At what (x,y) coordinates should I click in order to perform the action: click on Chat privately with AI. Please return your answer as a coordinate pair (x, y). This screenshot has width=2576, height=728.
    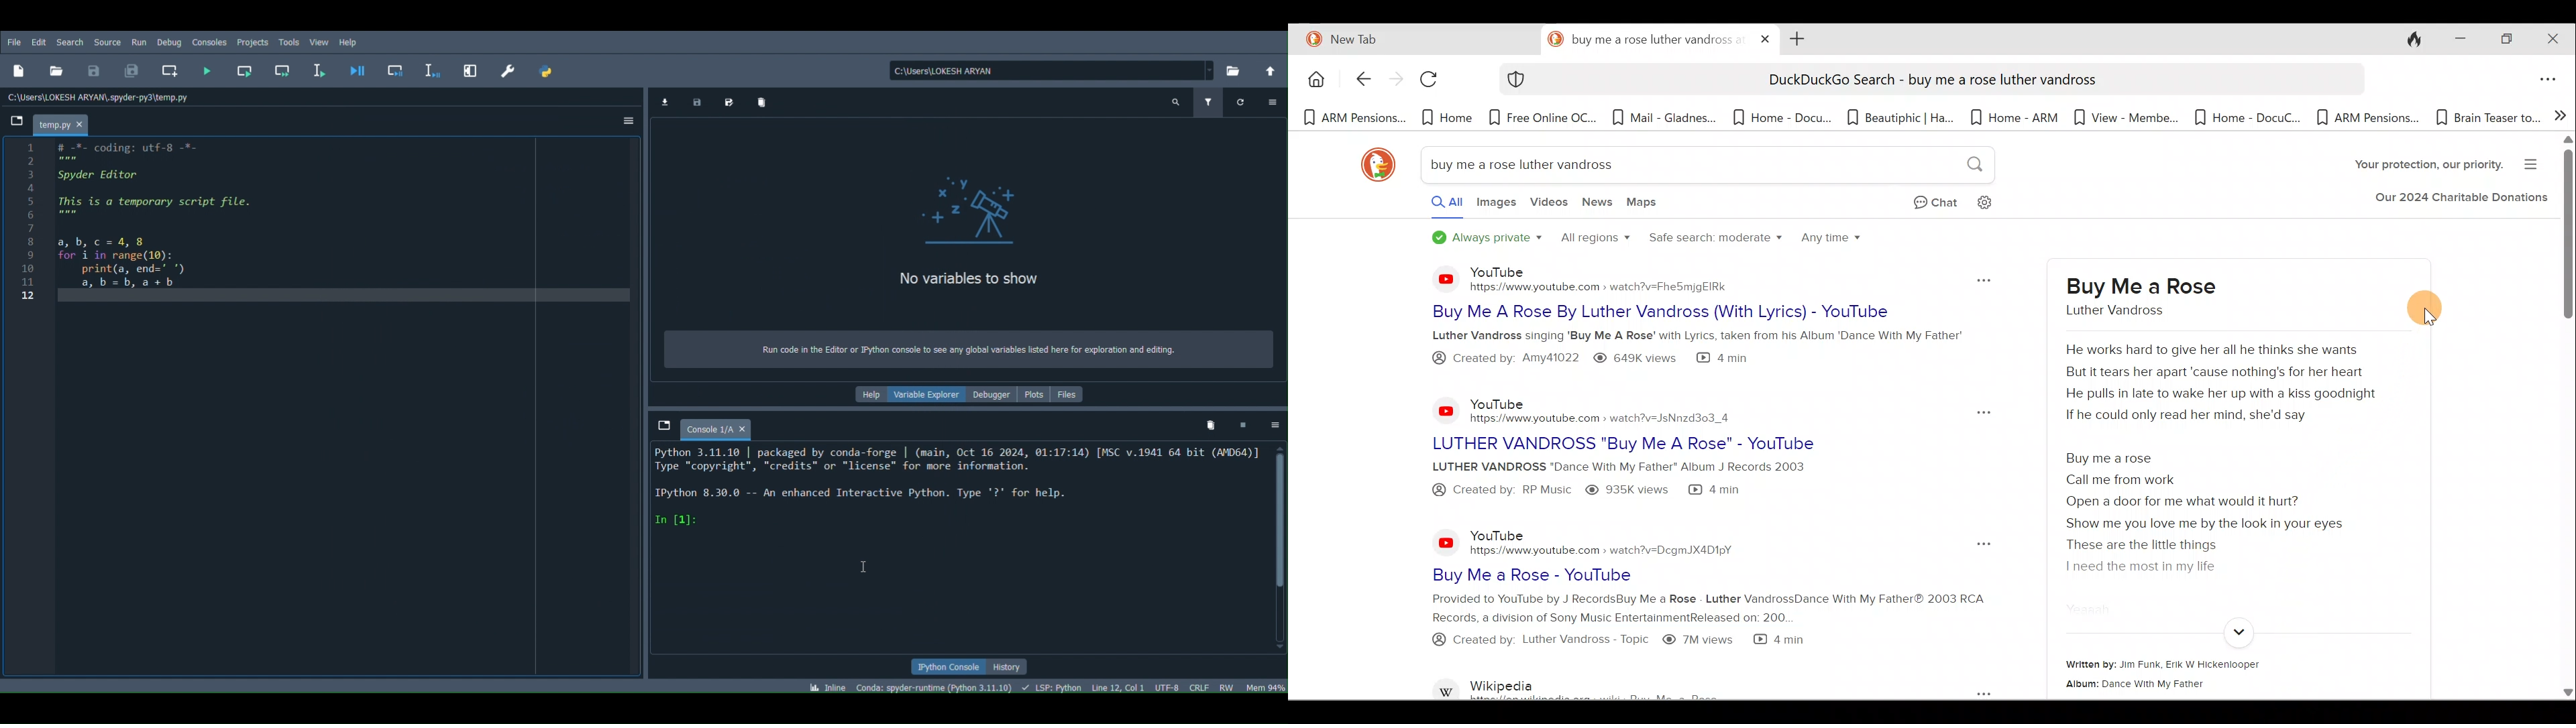
    Looking at the image, I should click on (1925, 204).